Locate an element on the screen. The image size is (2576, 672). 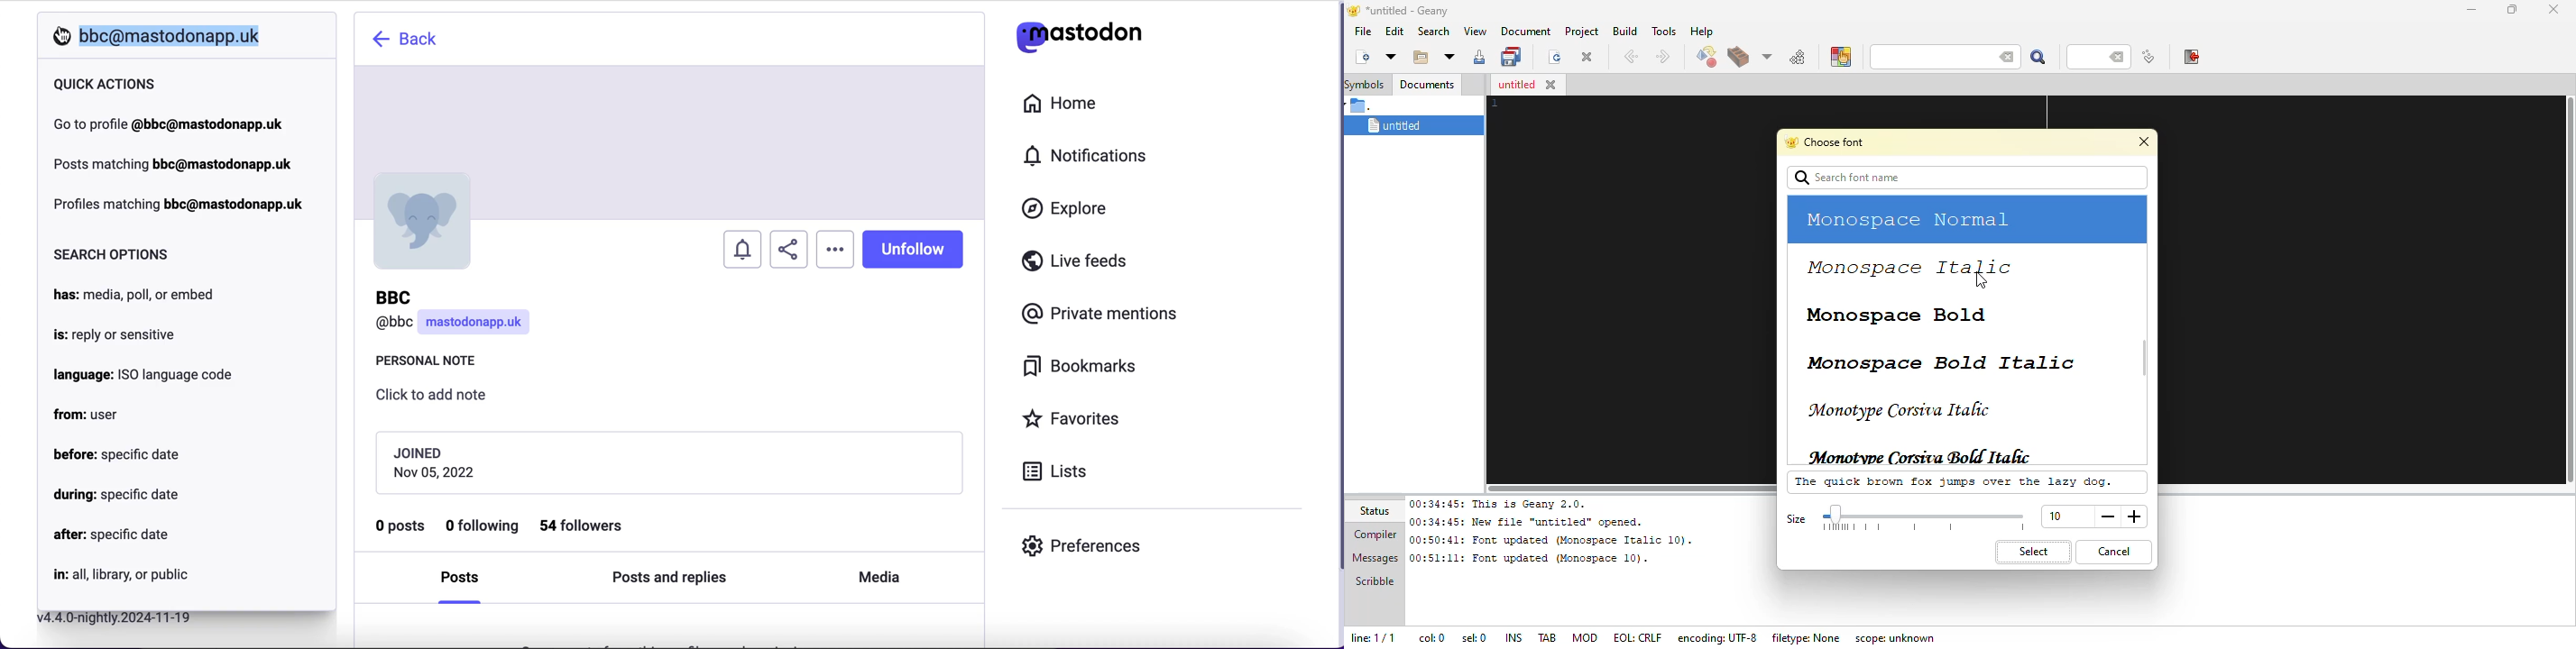
in is located at coordinates (119, 576).